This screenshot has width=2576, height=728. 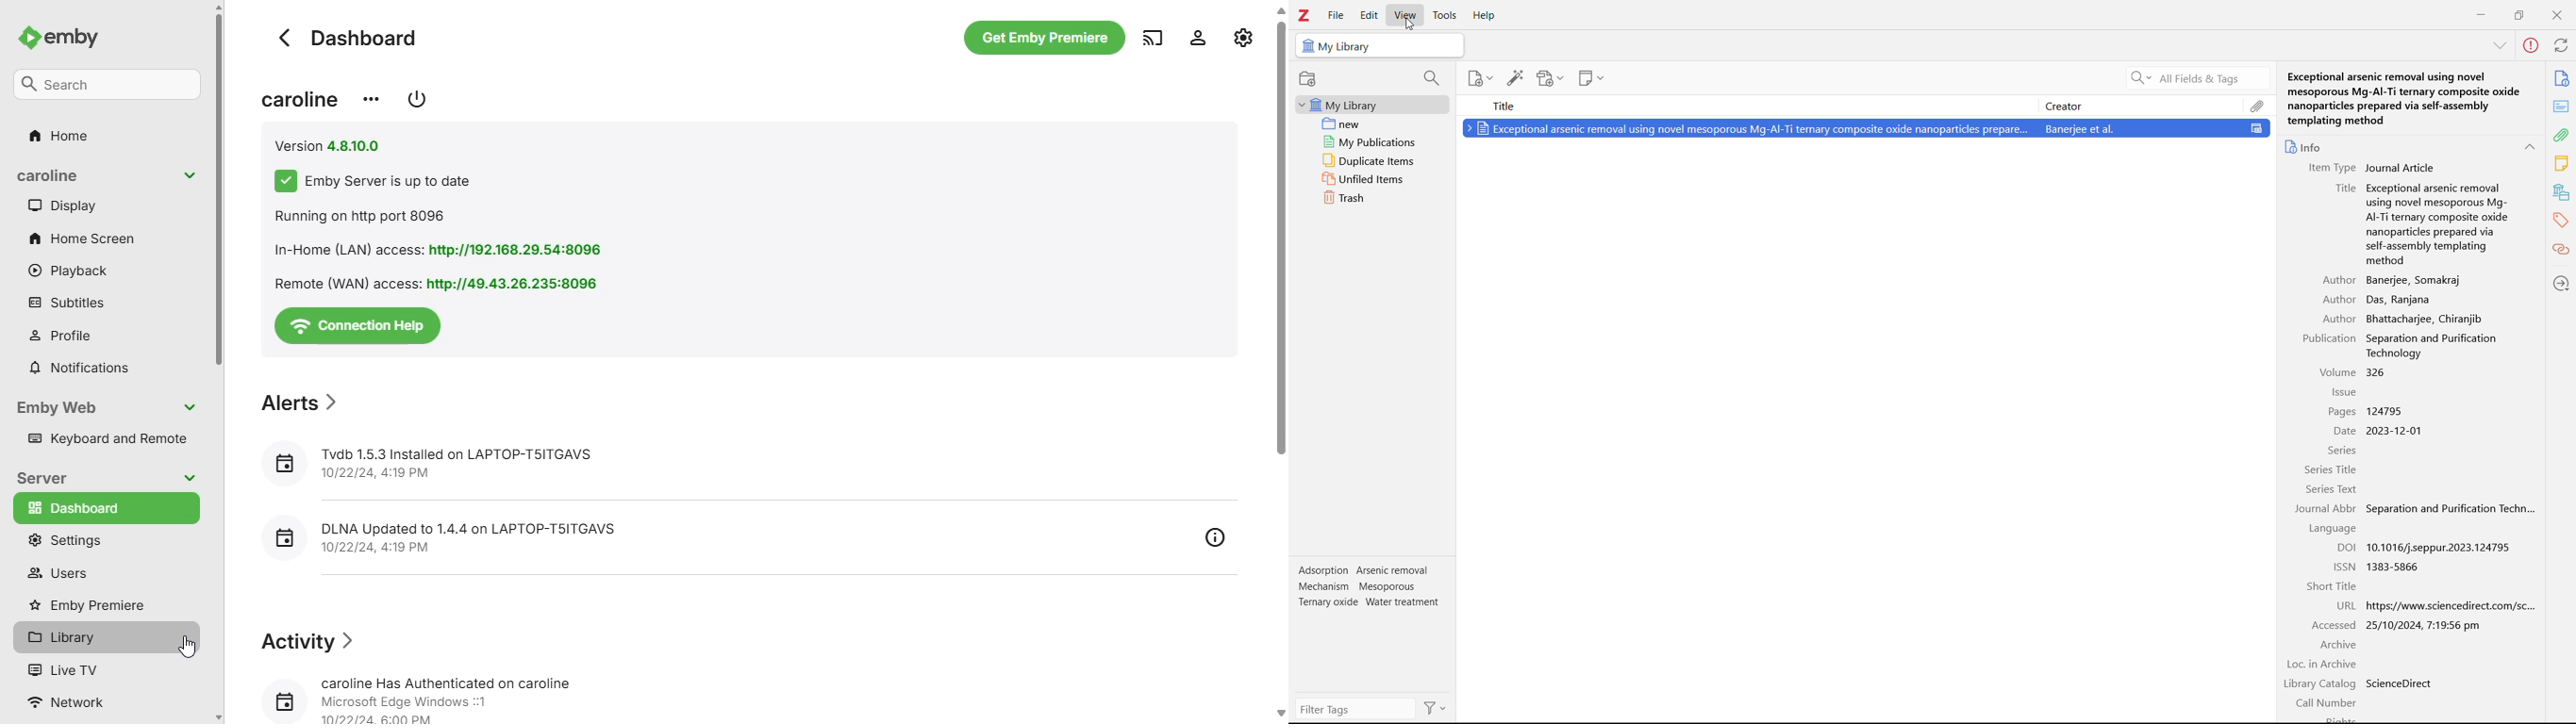 I want to click on Accessed, so click(x=2333, y=624).